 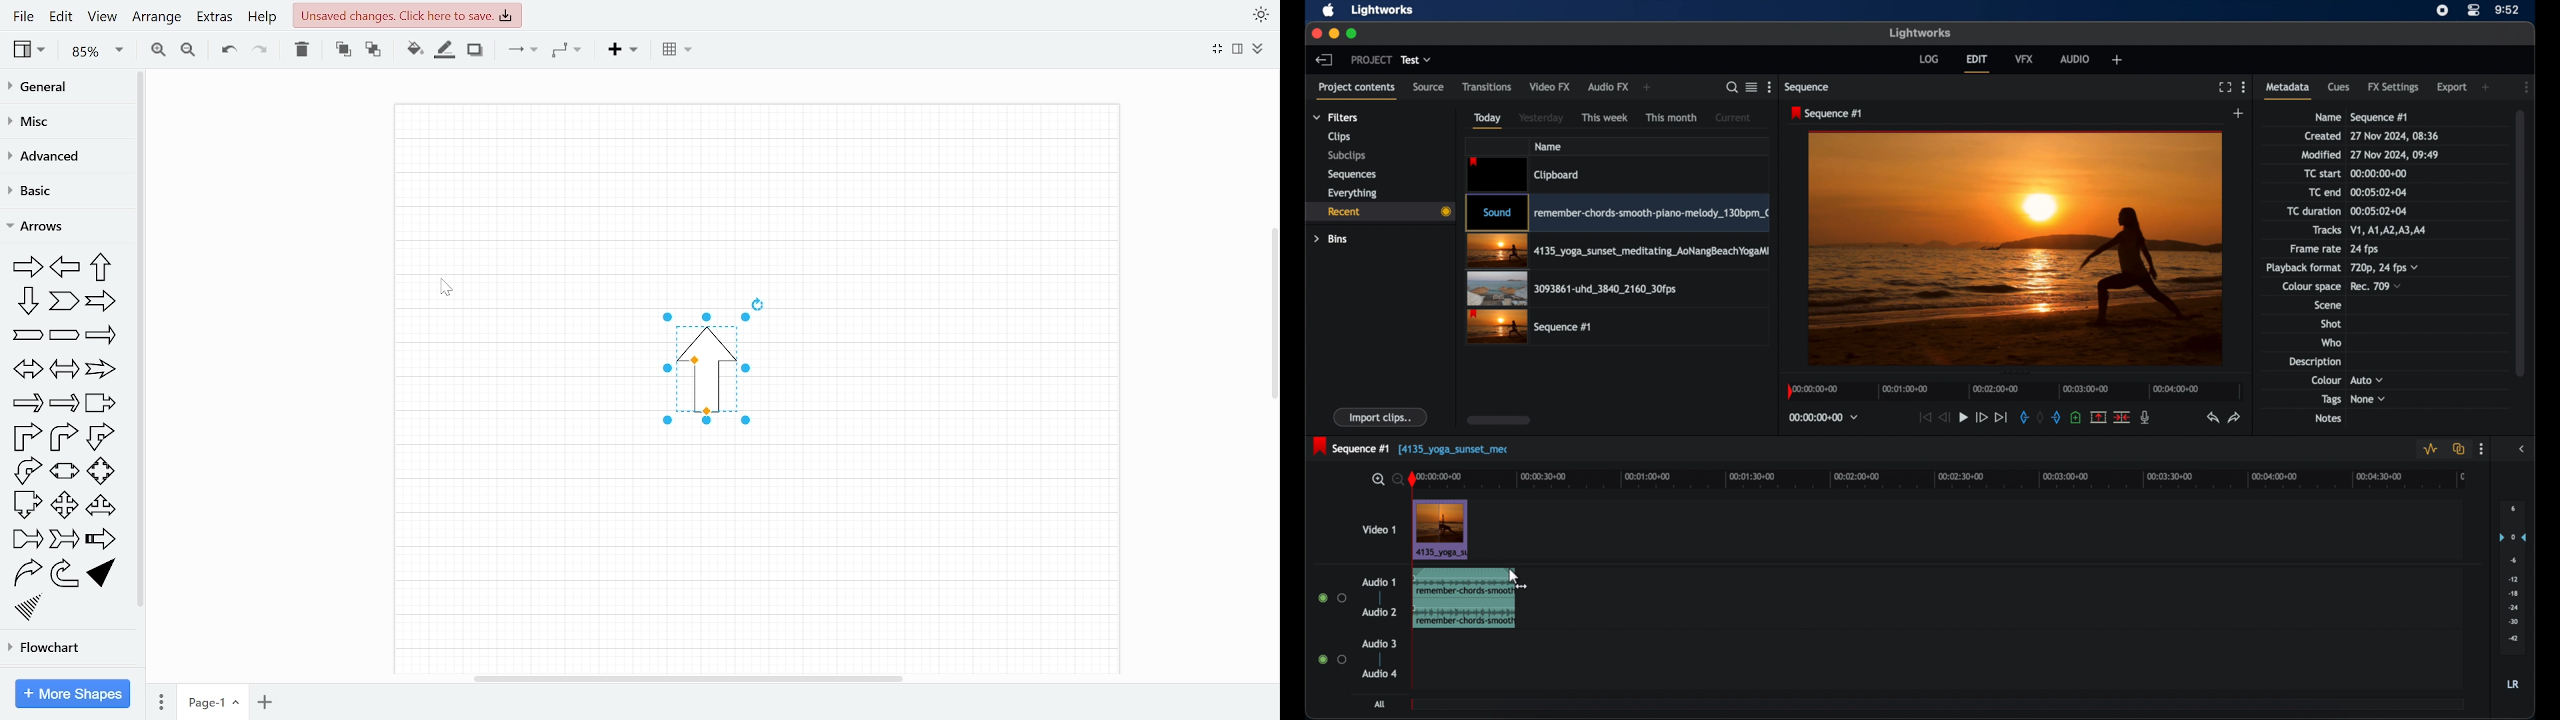 What do you see at coordinates (1617, 213) in the screenshot?
I see `video clip` at bounding box center [1617, 213].